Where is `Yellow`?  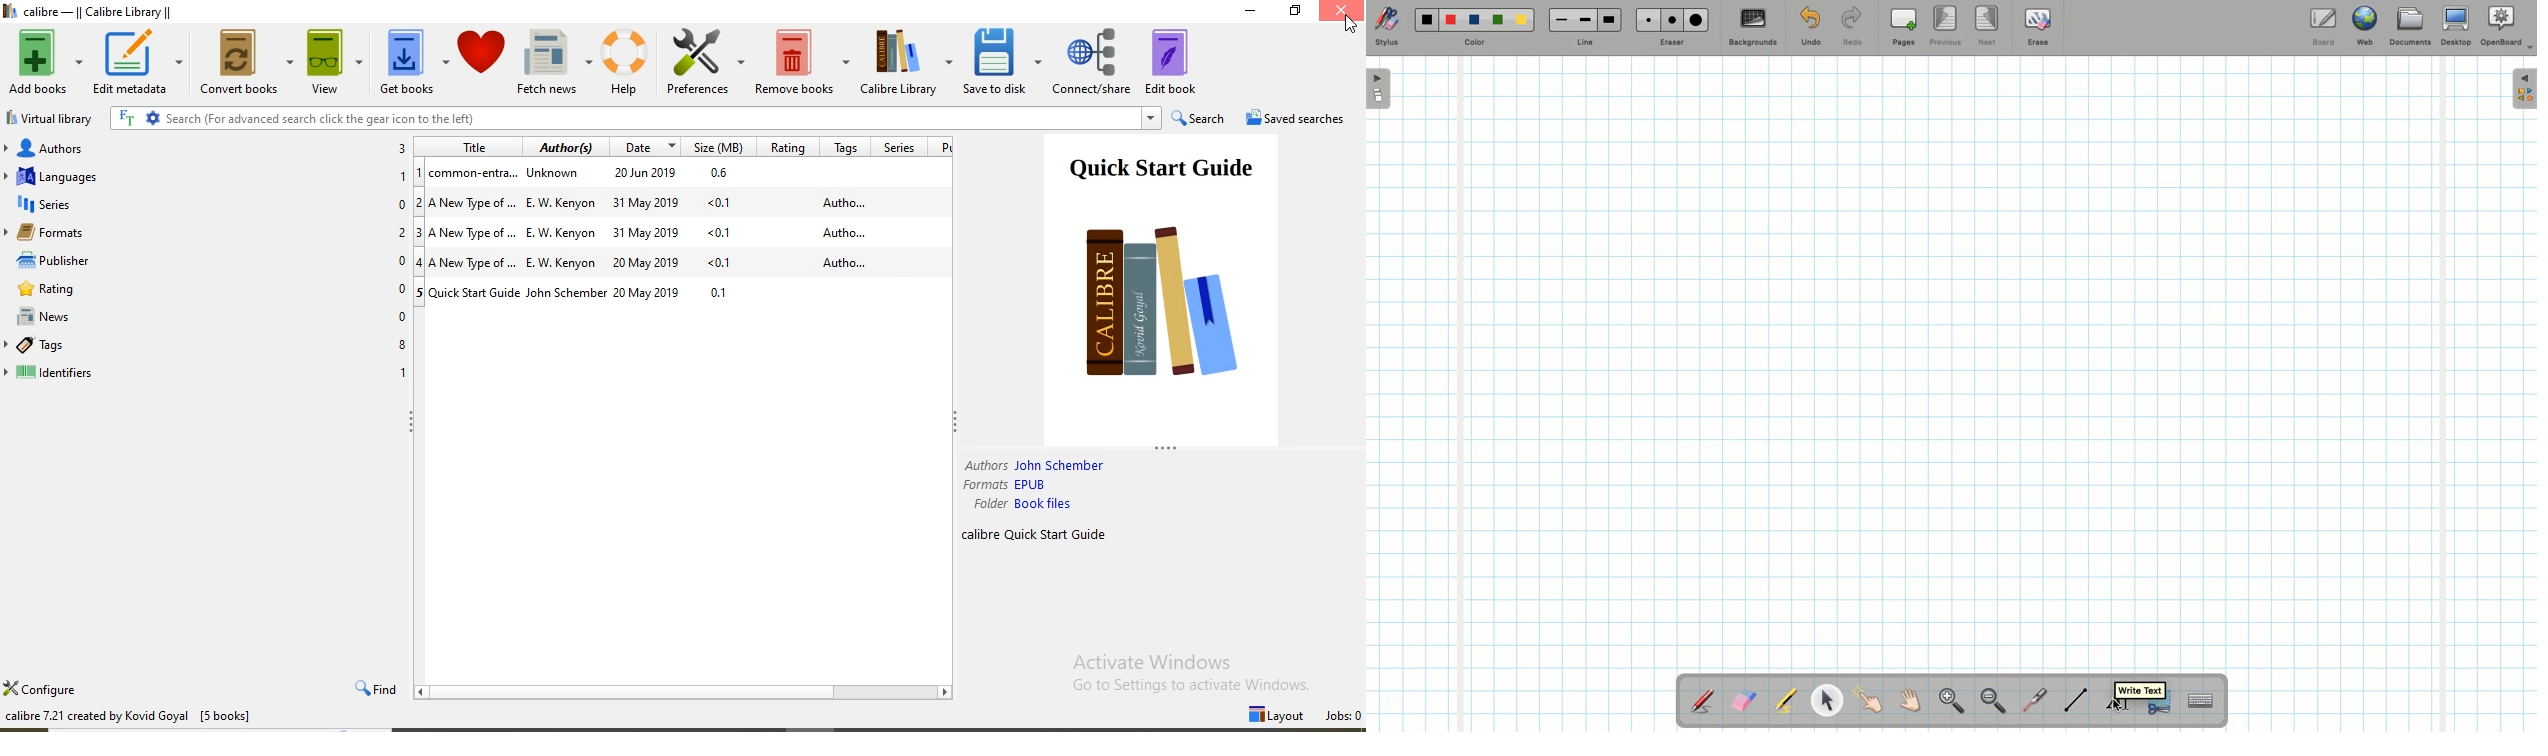
Yellow is located at coordinates (1521, 20).